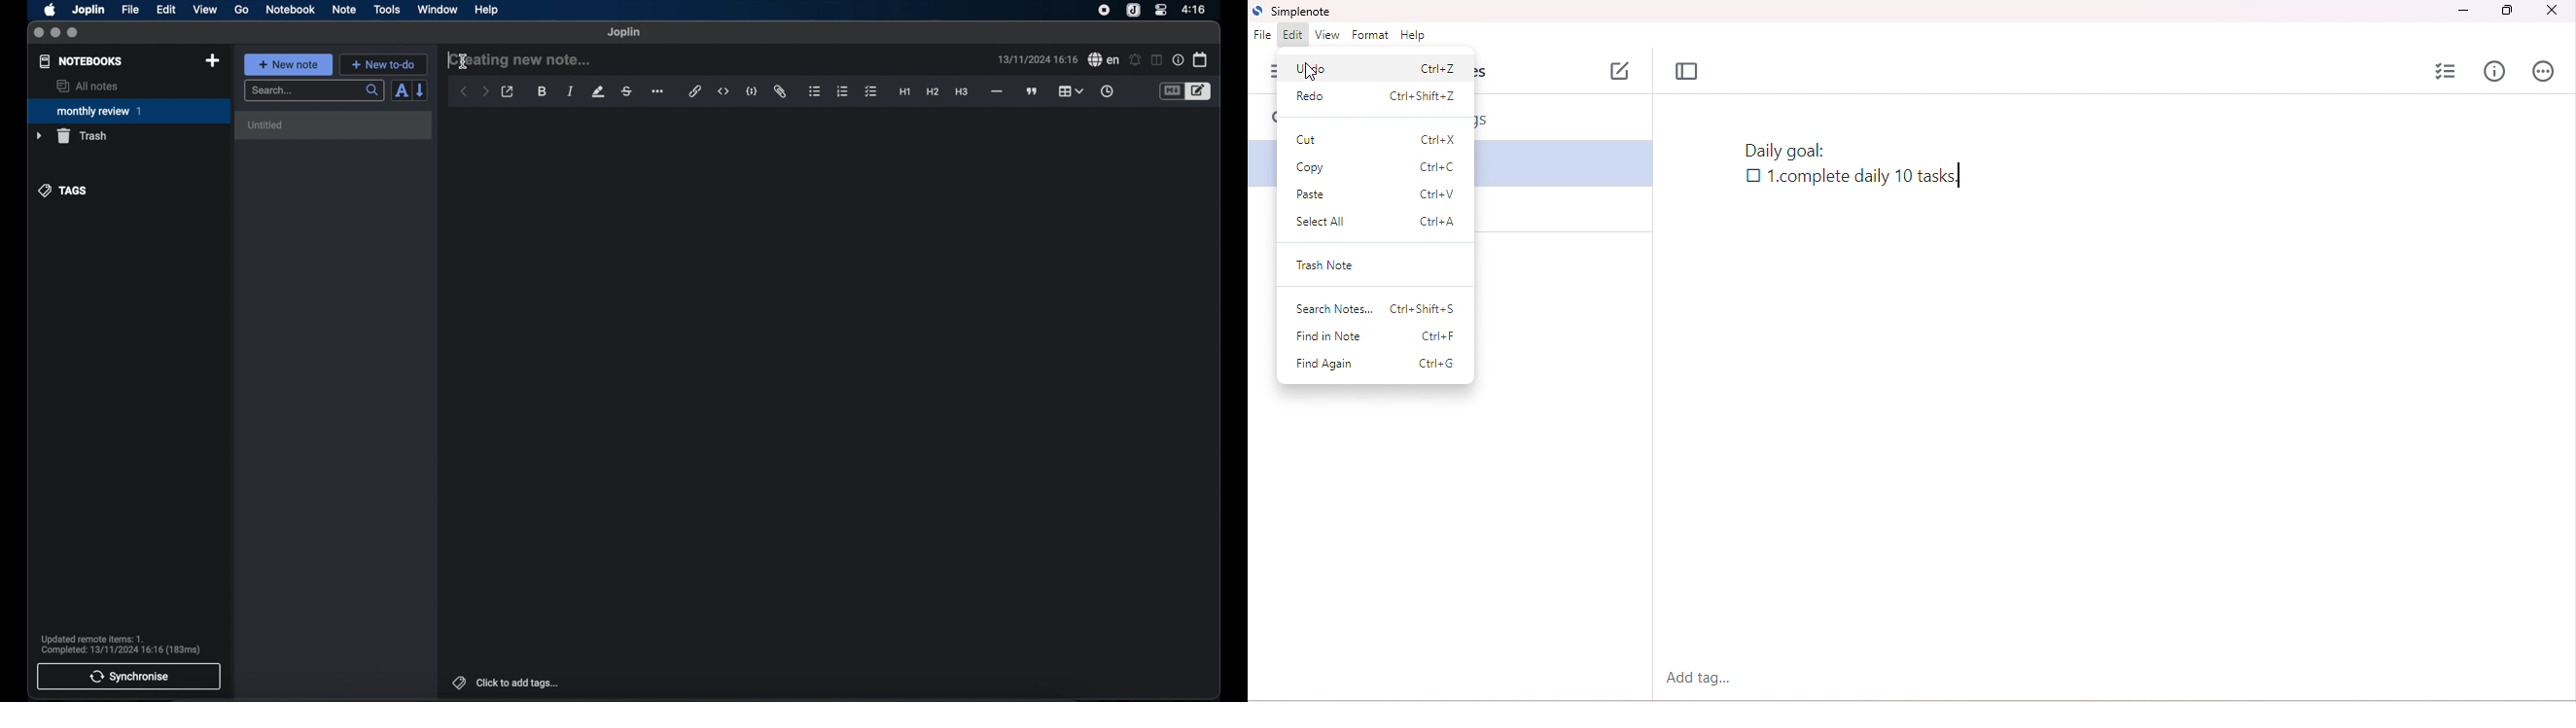 This screenshot has height=728, width=2576. I want to click on file, so click(130, 10).